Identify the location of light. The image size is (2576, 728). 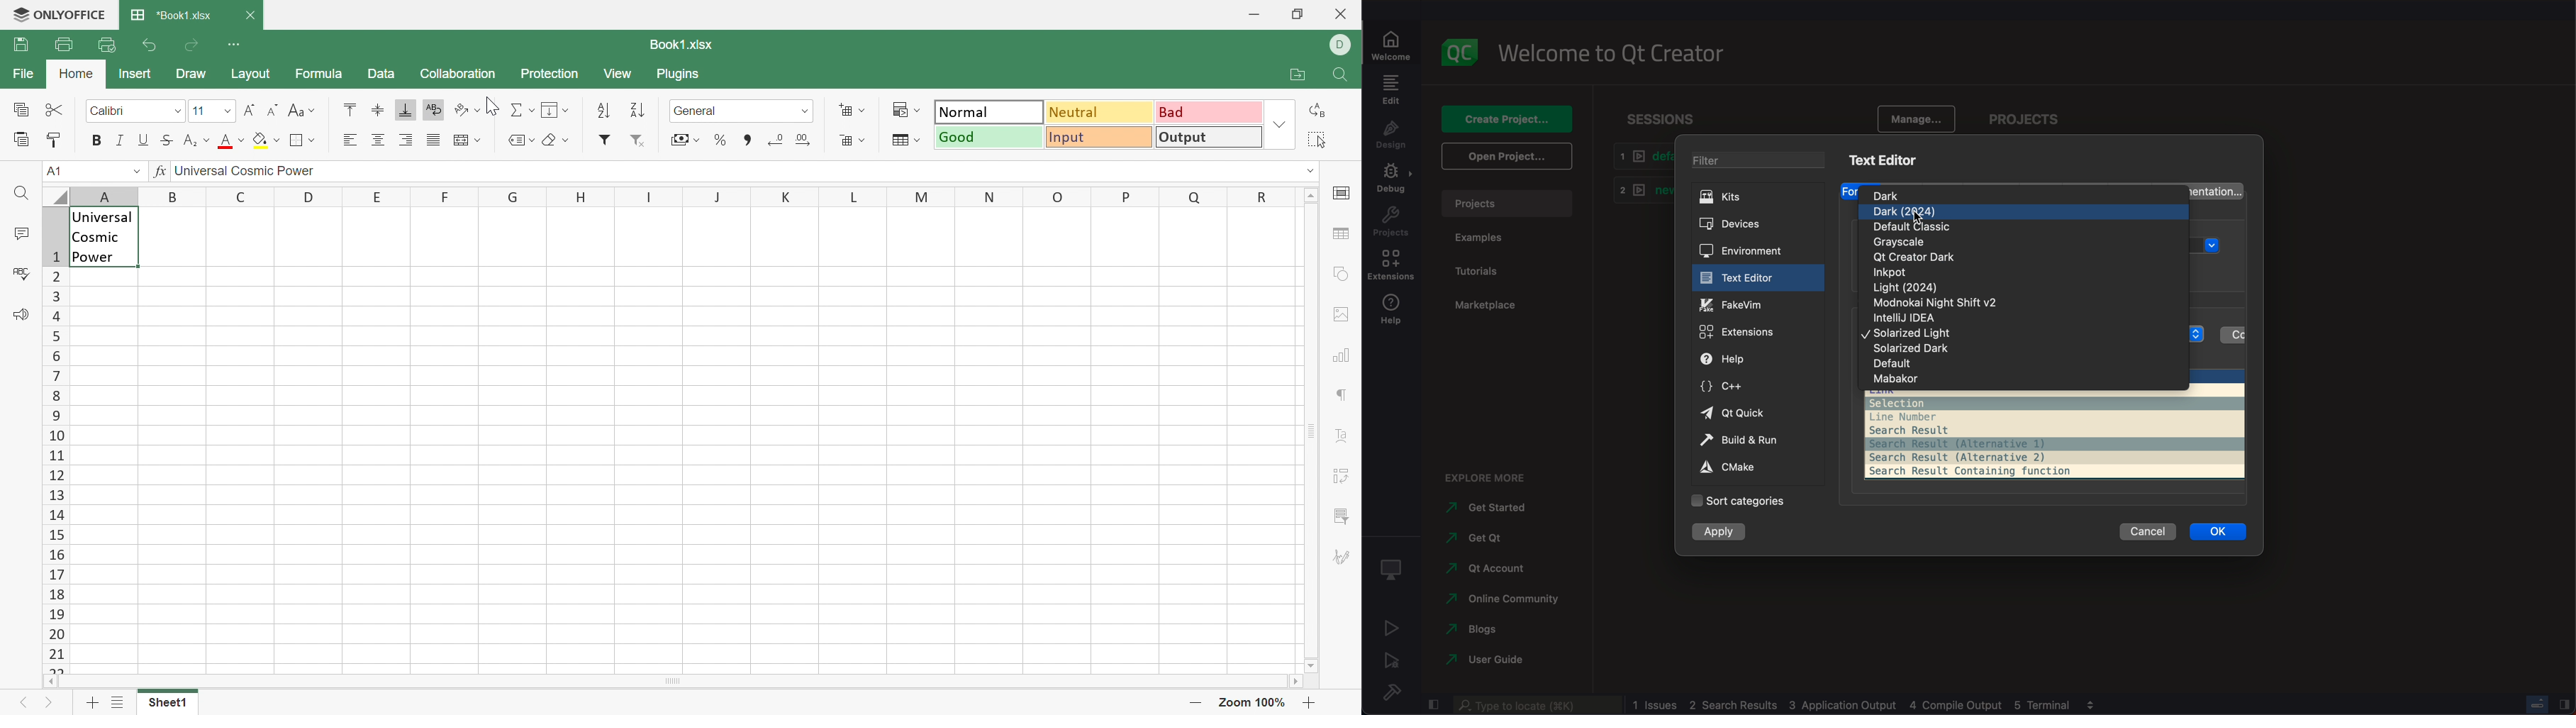
(1909, 288).